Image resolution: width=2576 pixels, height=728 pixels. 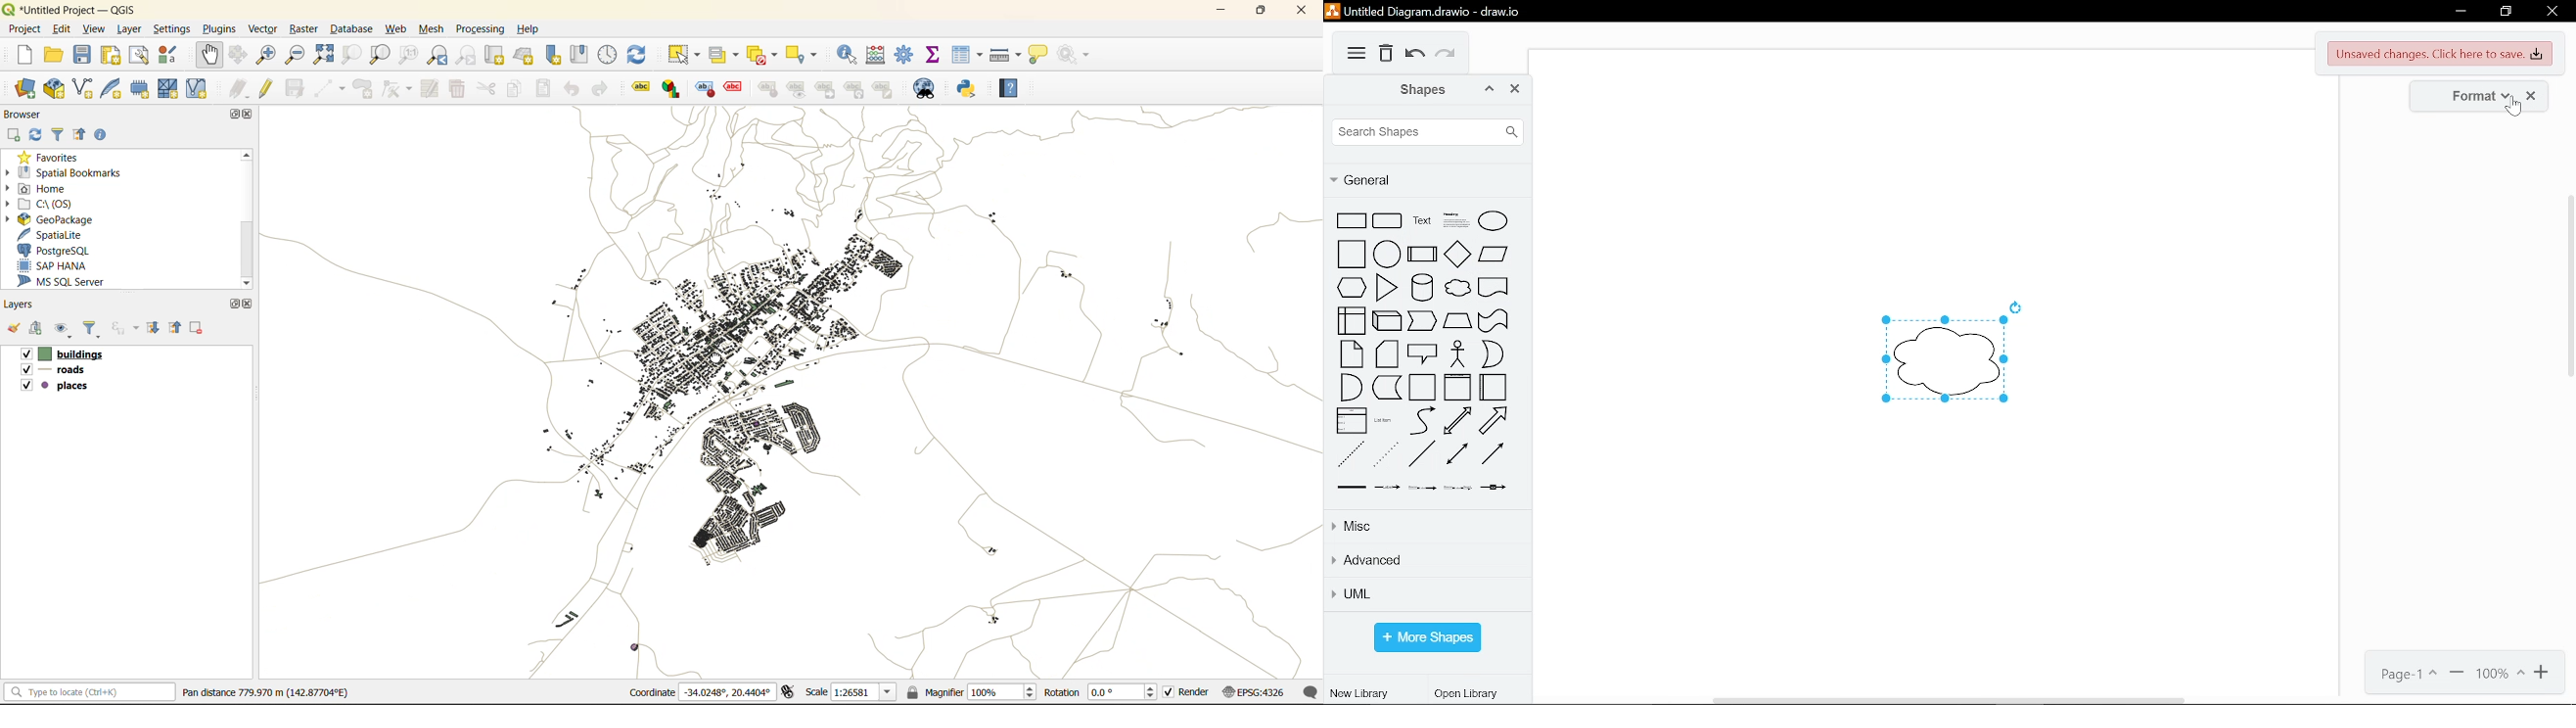 I want to click on style manager, so click(x=173, y=53).